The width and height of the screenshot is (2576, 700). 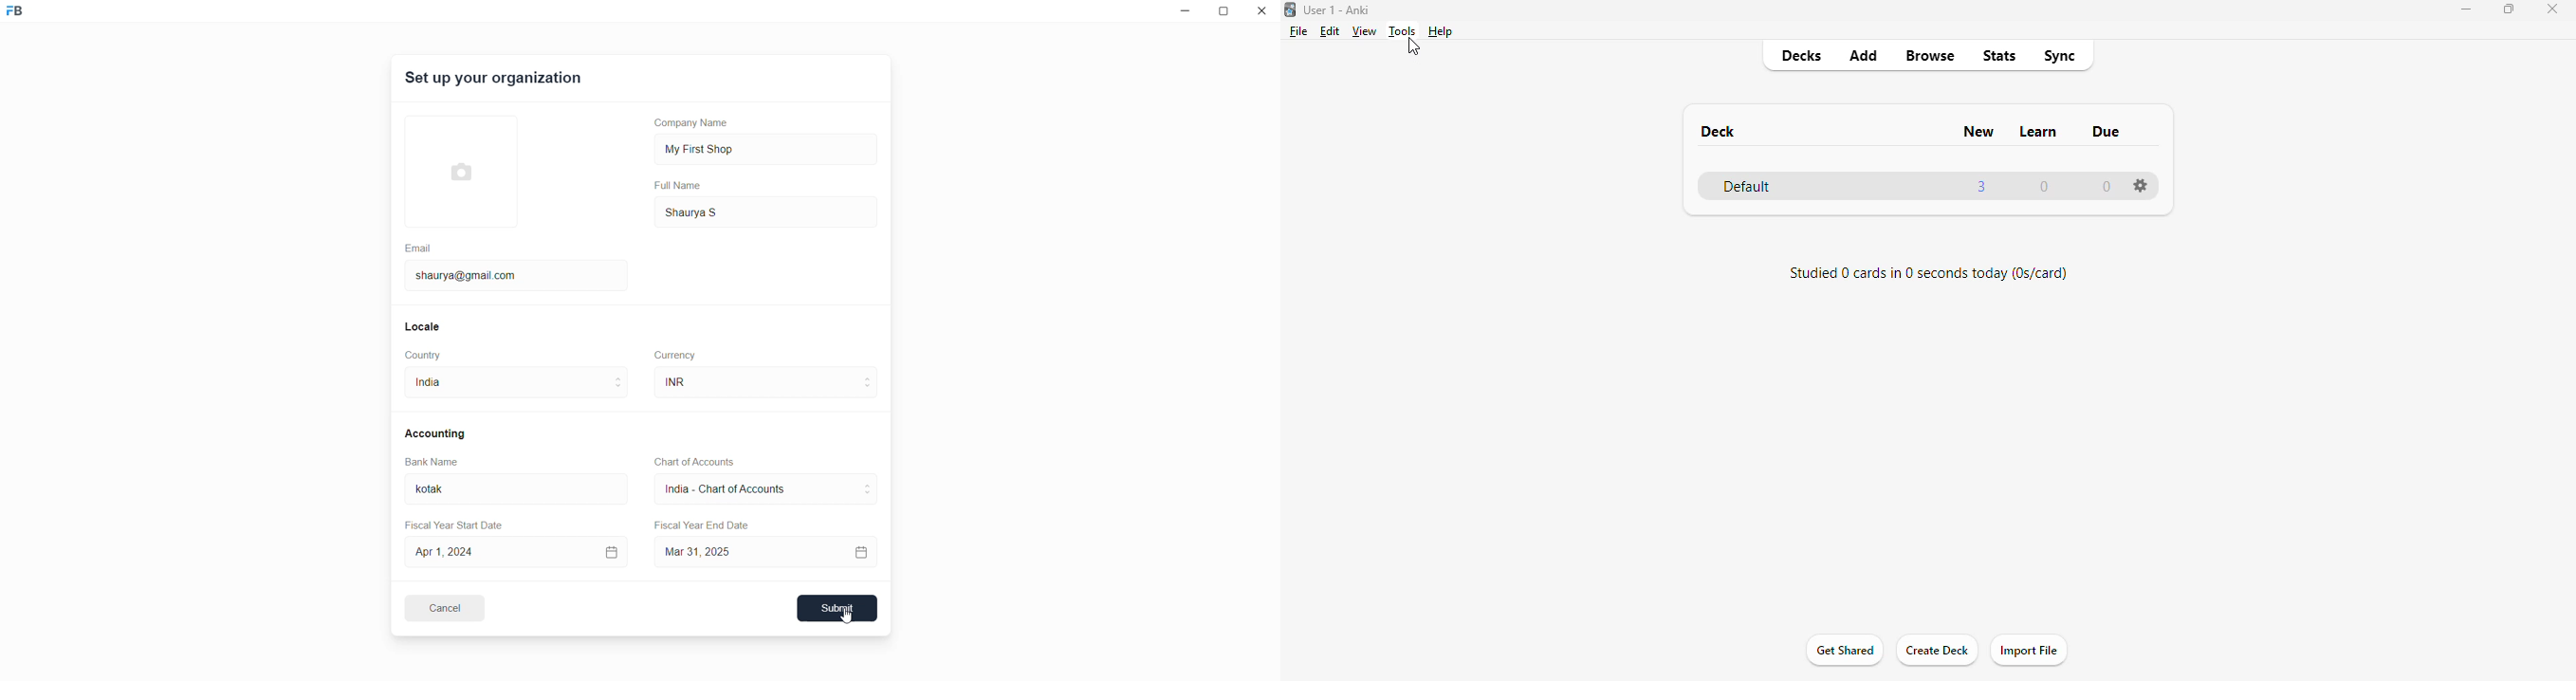 I want to click on view, so click(x=1364, y=32).